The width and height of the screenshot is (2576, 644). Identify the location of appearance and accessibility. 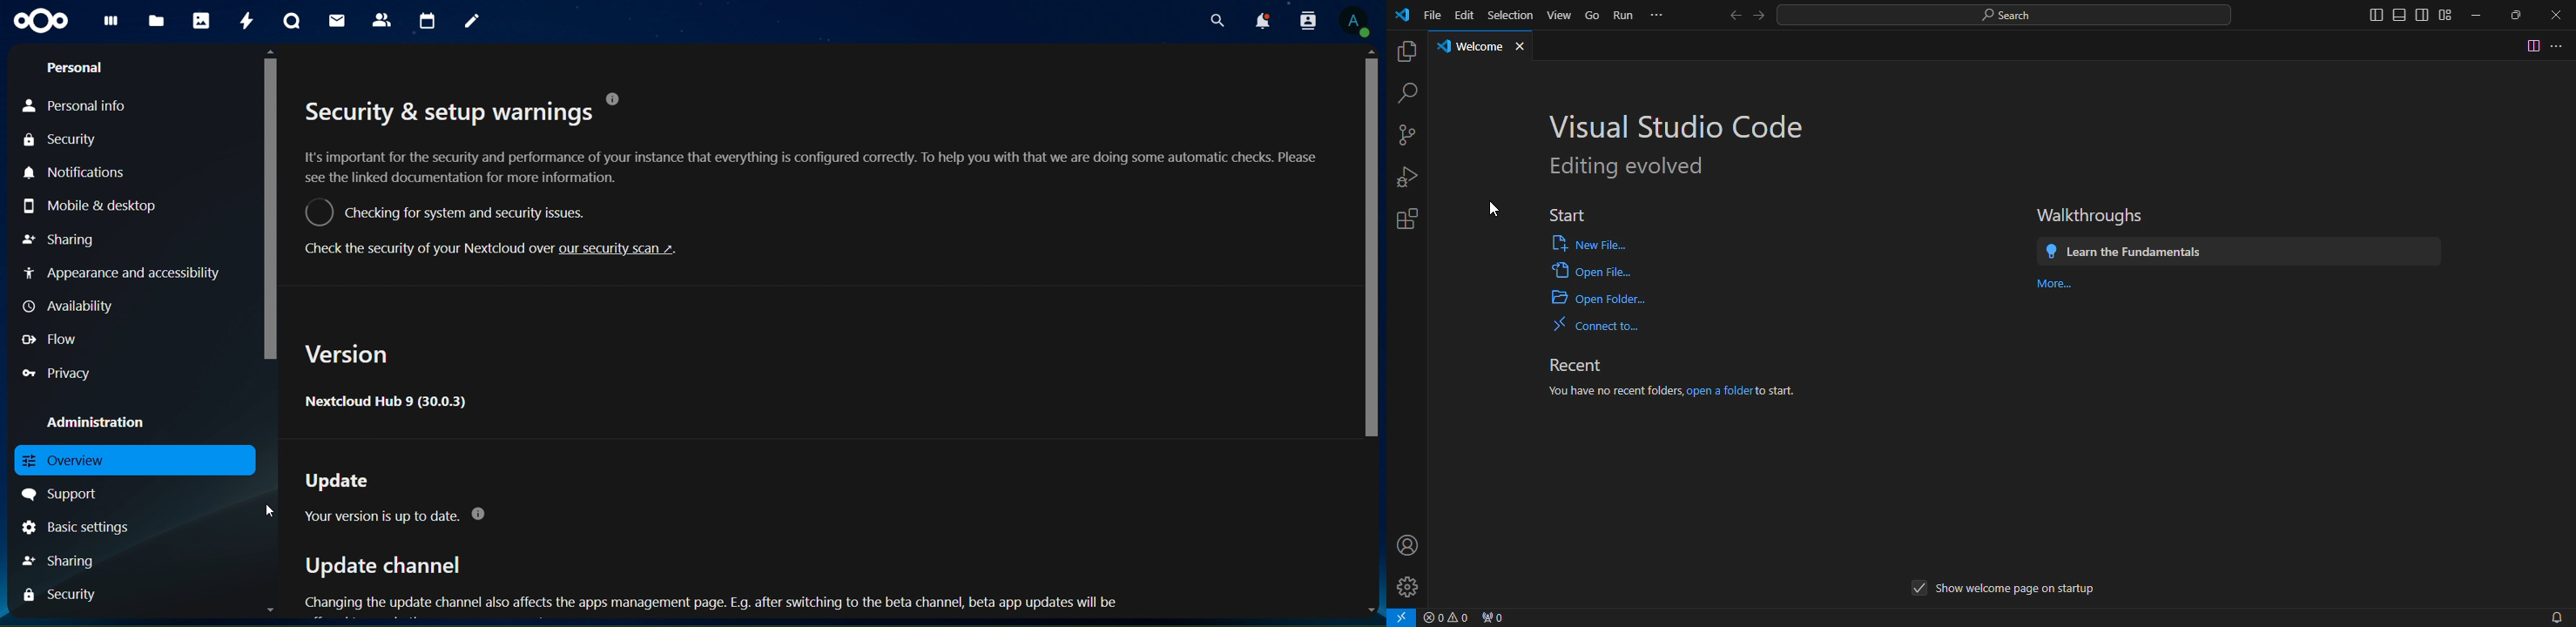
(124, 274).